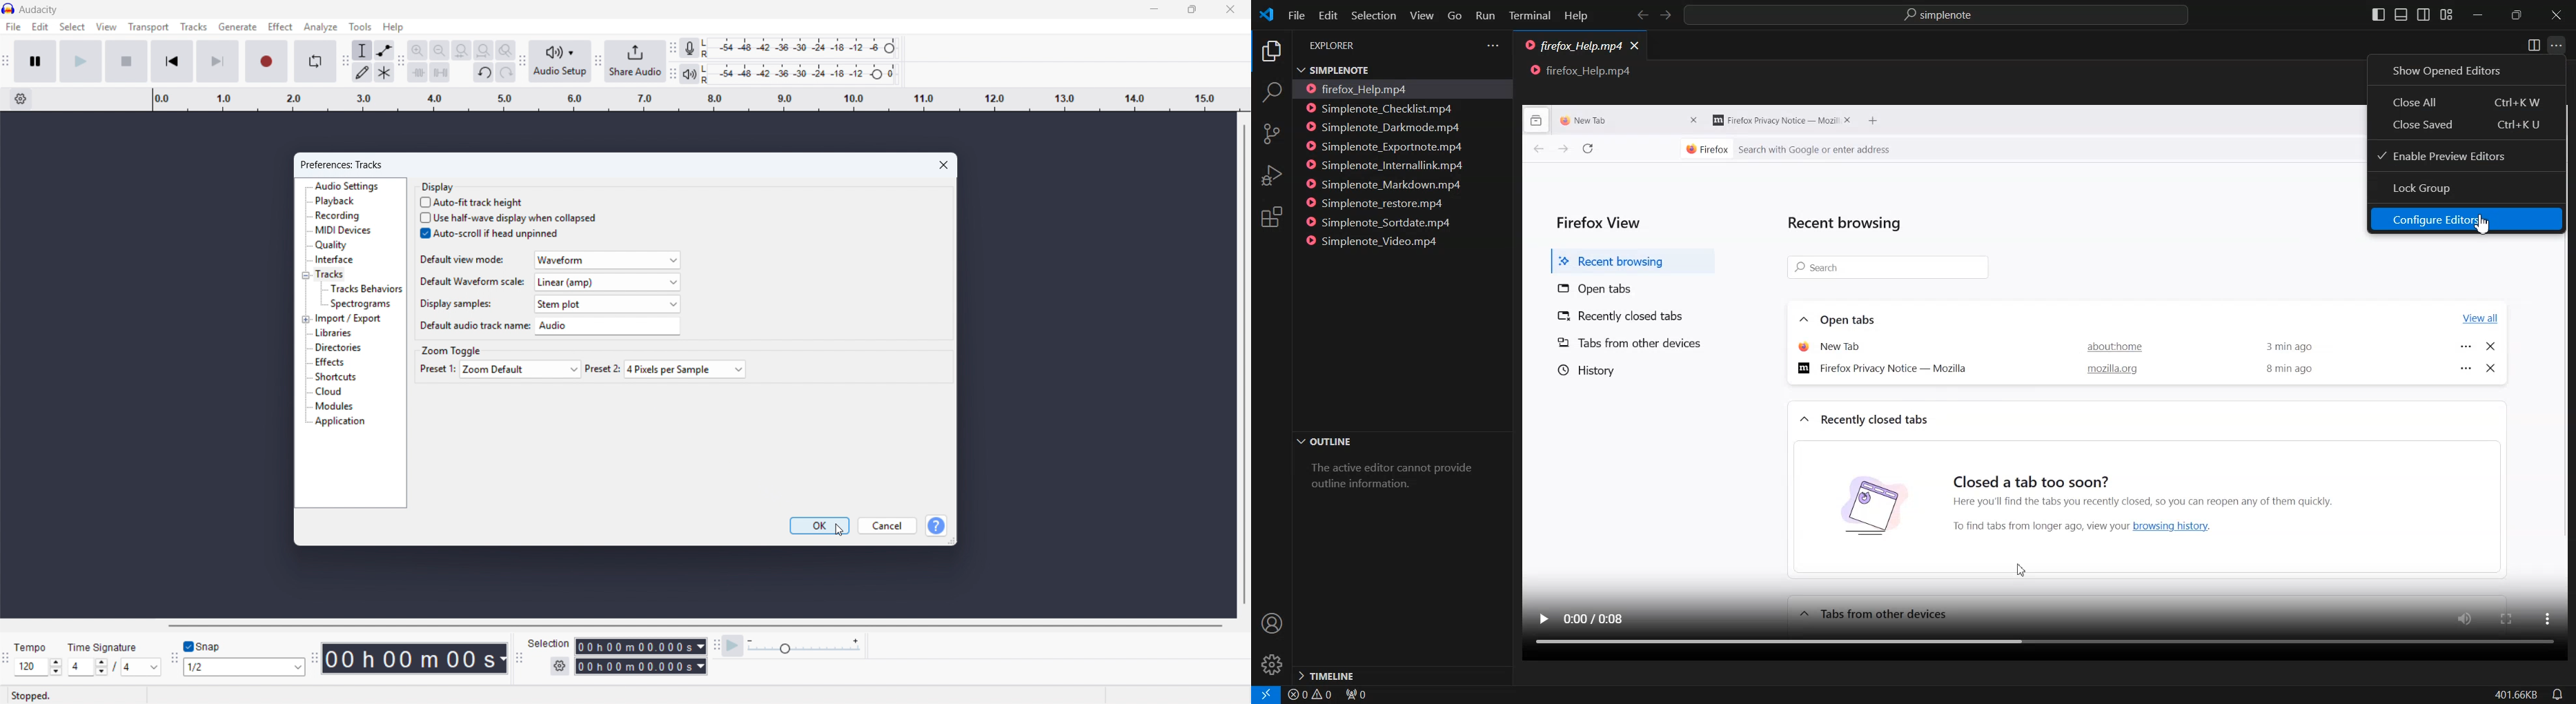 The image size is (2576, 728). I want to click on select, so click(72, 27).